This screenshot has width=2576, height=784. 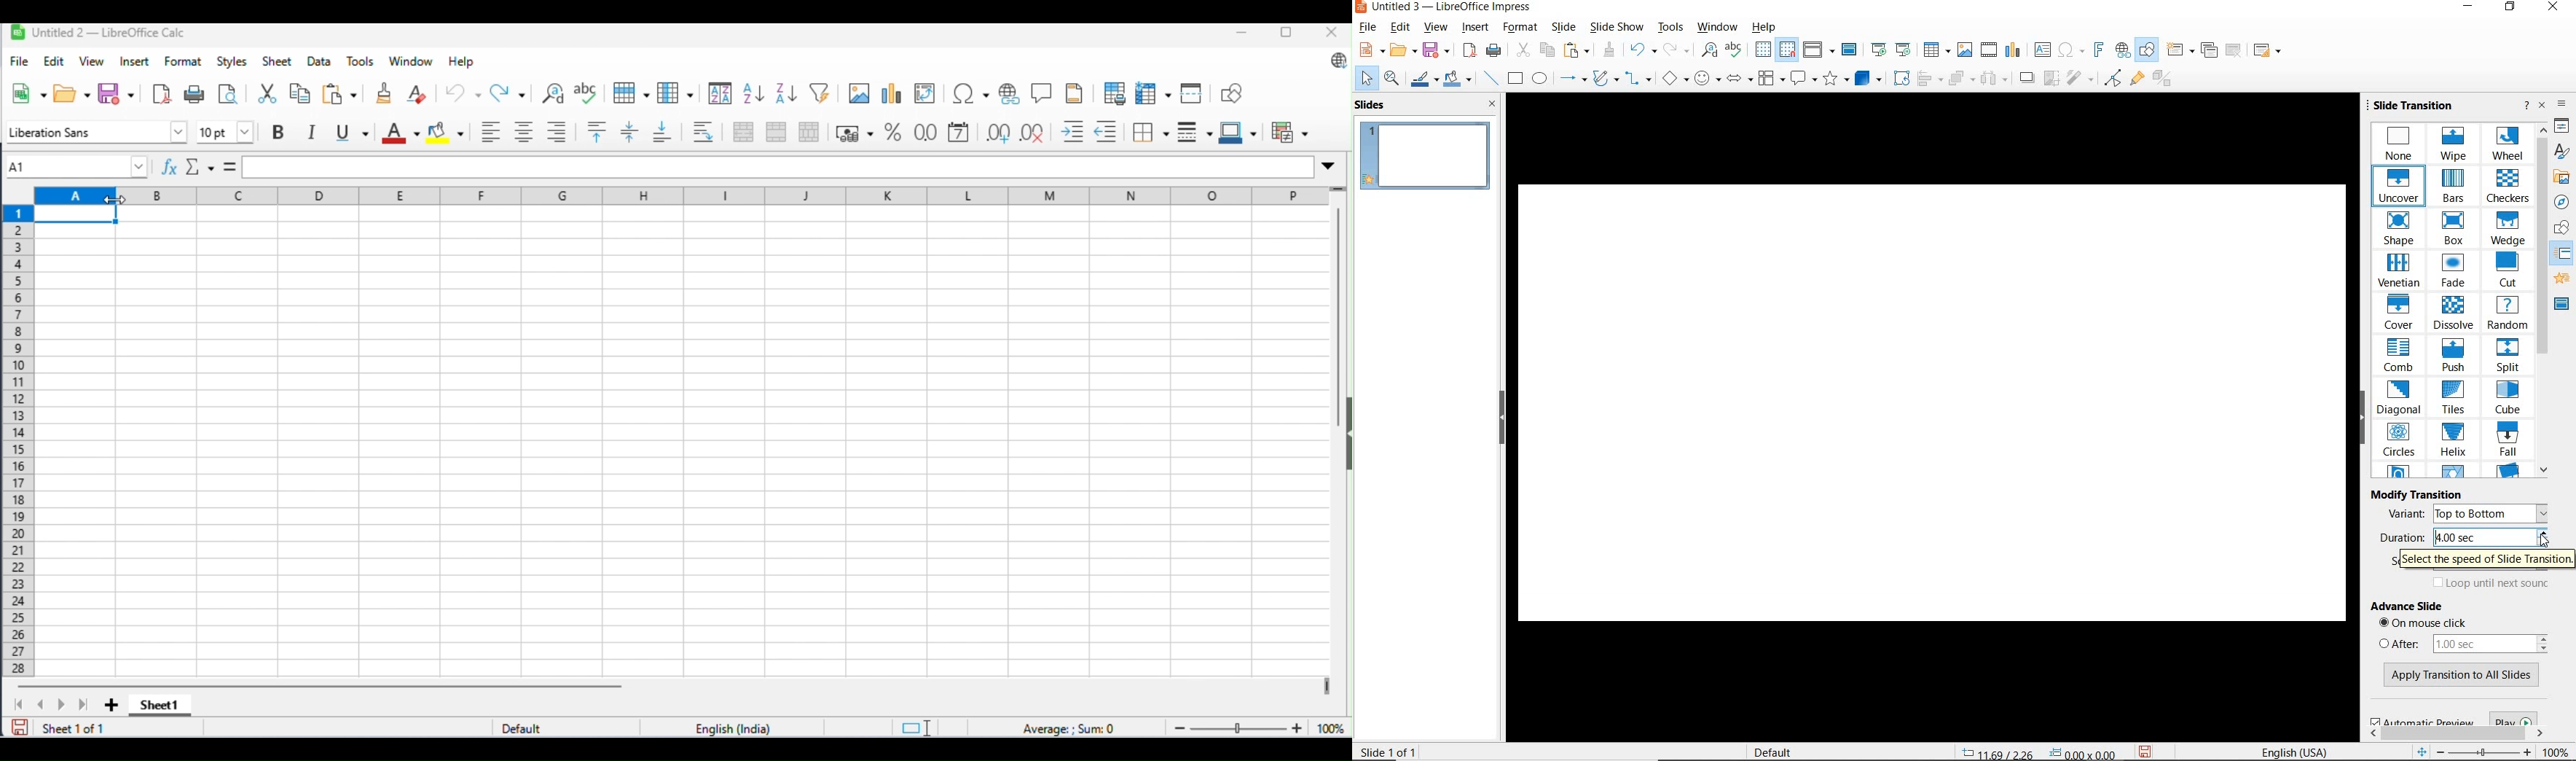 What do you see at coordinates (463, 92) in the screenshot?
I see `undo` at bounding box center [463, 92].